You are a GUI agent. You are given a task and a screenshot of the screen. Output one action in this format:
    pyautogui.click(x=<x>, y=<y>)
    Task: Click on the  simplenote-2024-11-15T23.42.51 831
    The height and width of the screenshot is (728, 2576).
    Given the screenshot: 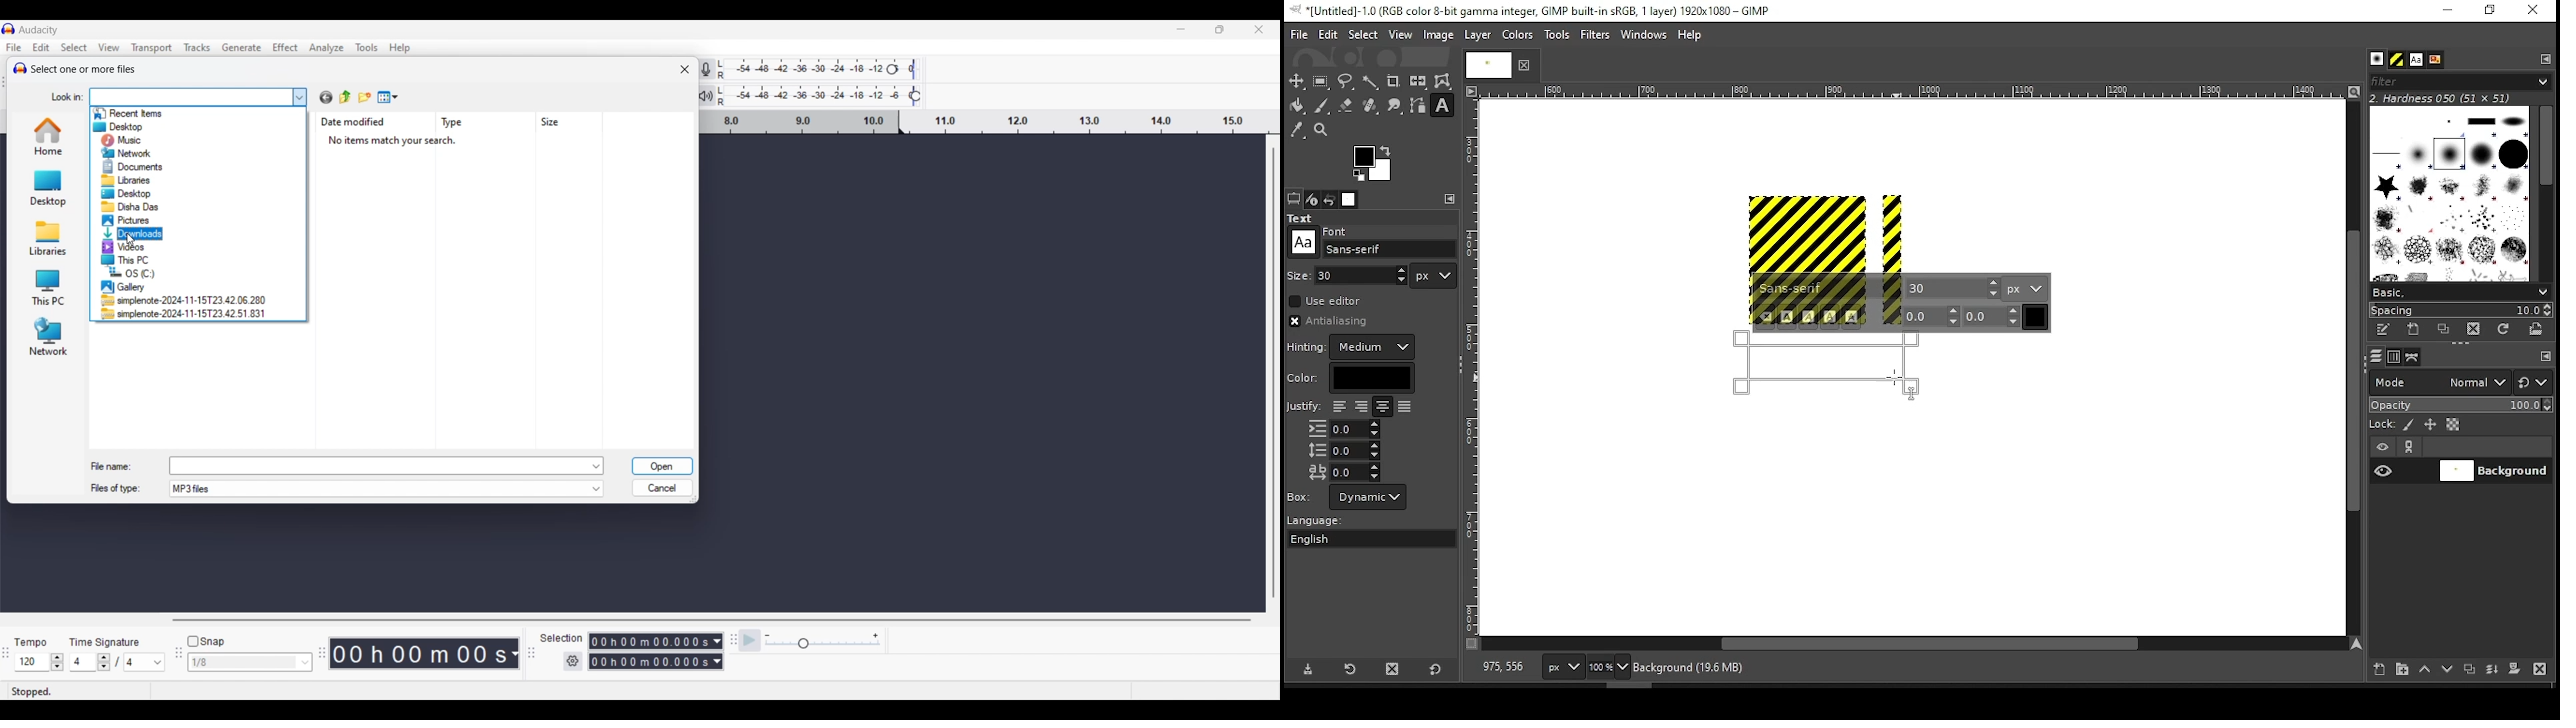 What is the action you would take?
    pyautogui.click(x=183, y=313)
    